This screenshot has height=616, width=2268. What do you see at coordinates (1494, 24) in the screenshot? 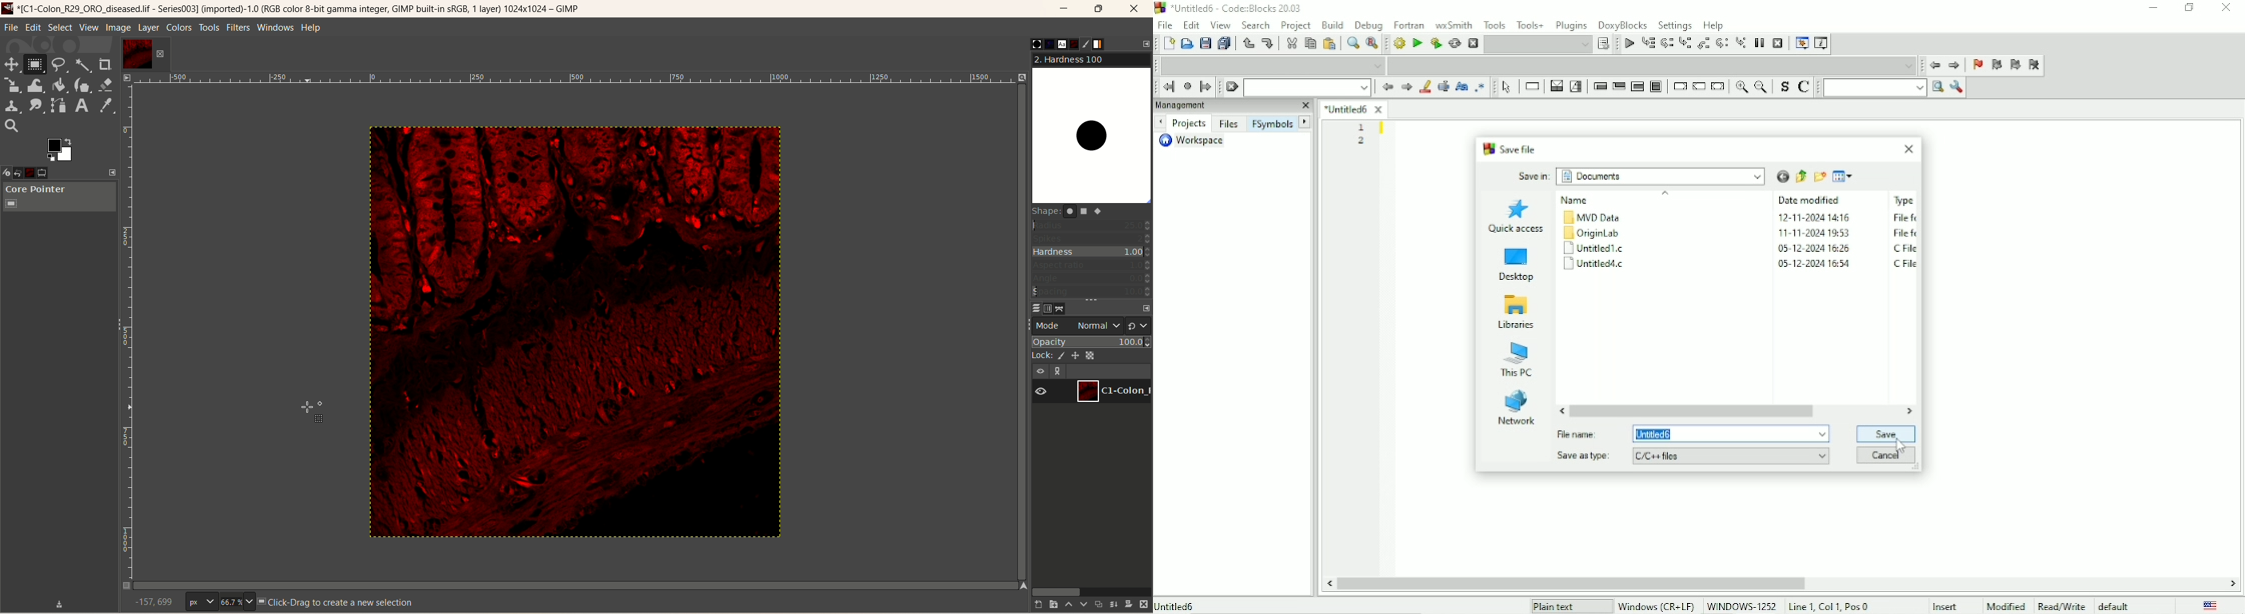
I see `Tools` at bounding box center [1494, 24].